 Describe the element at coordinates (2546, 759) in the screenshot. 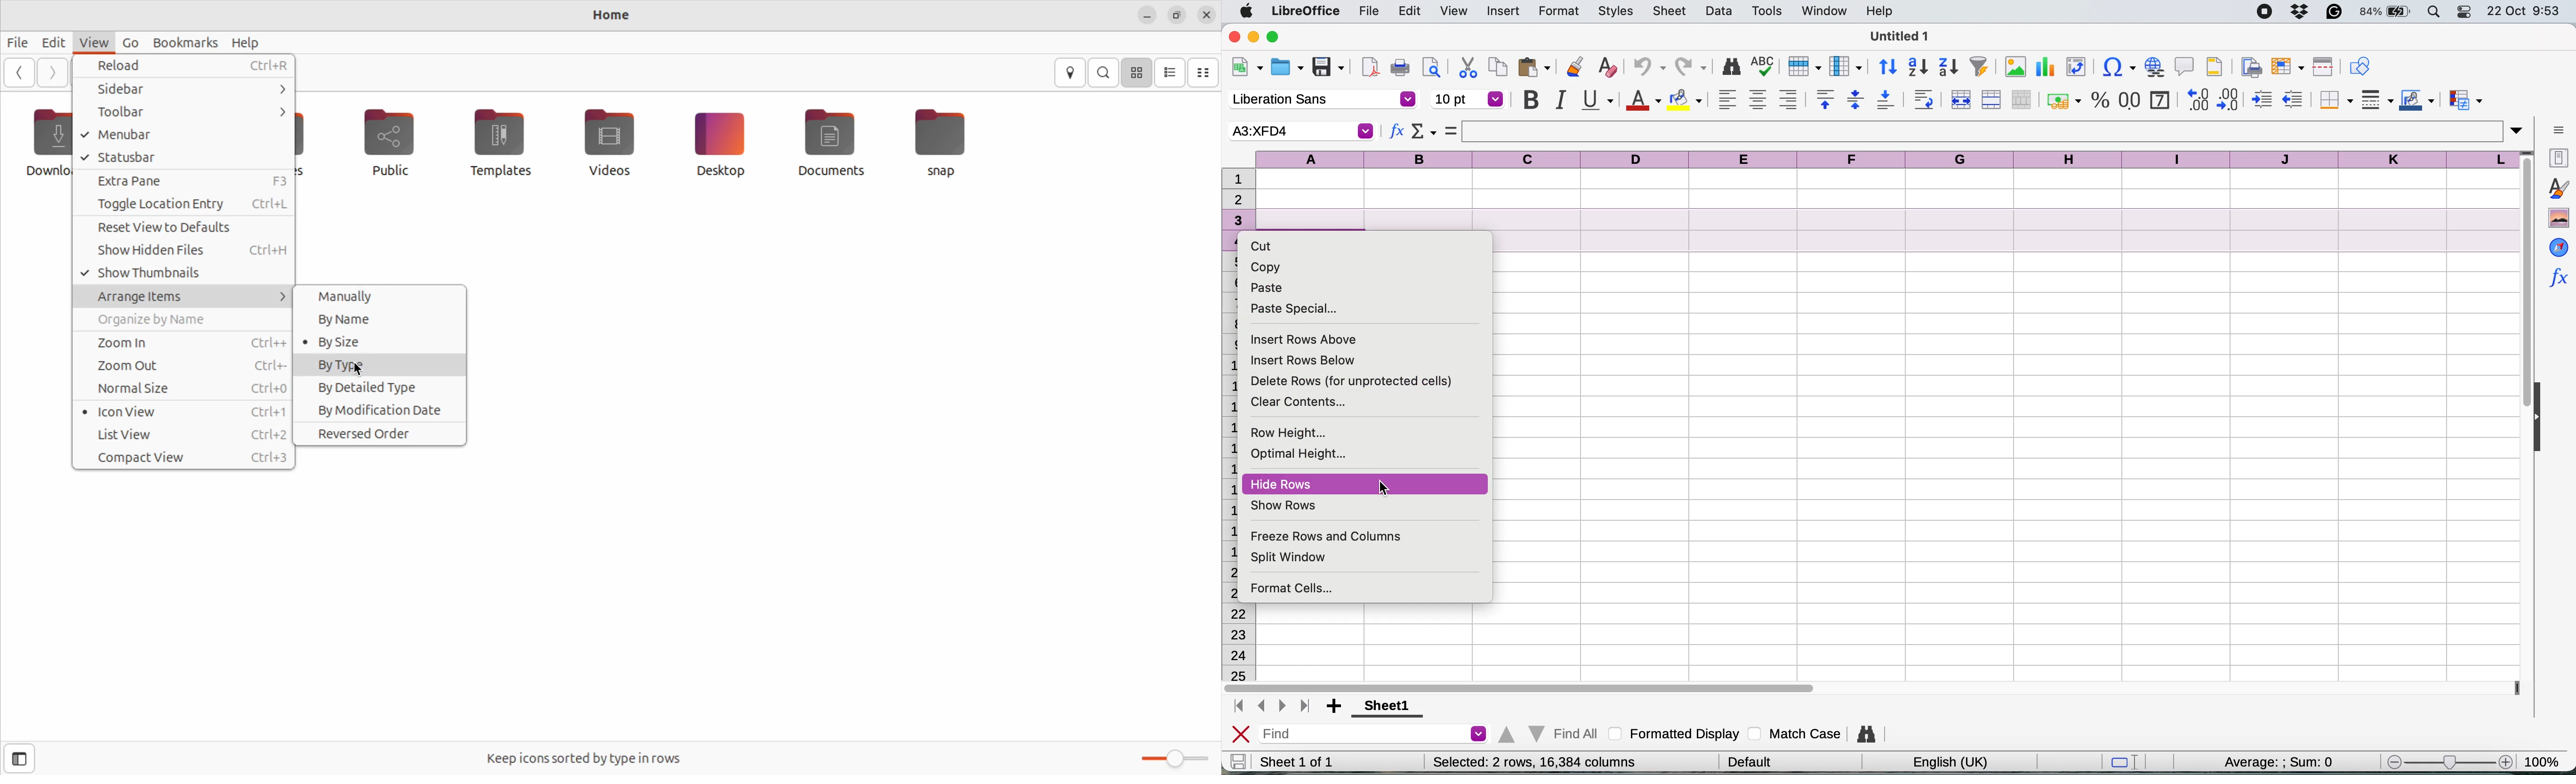

I see `100%` at that location.